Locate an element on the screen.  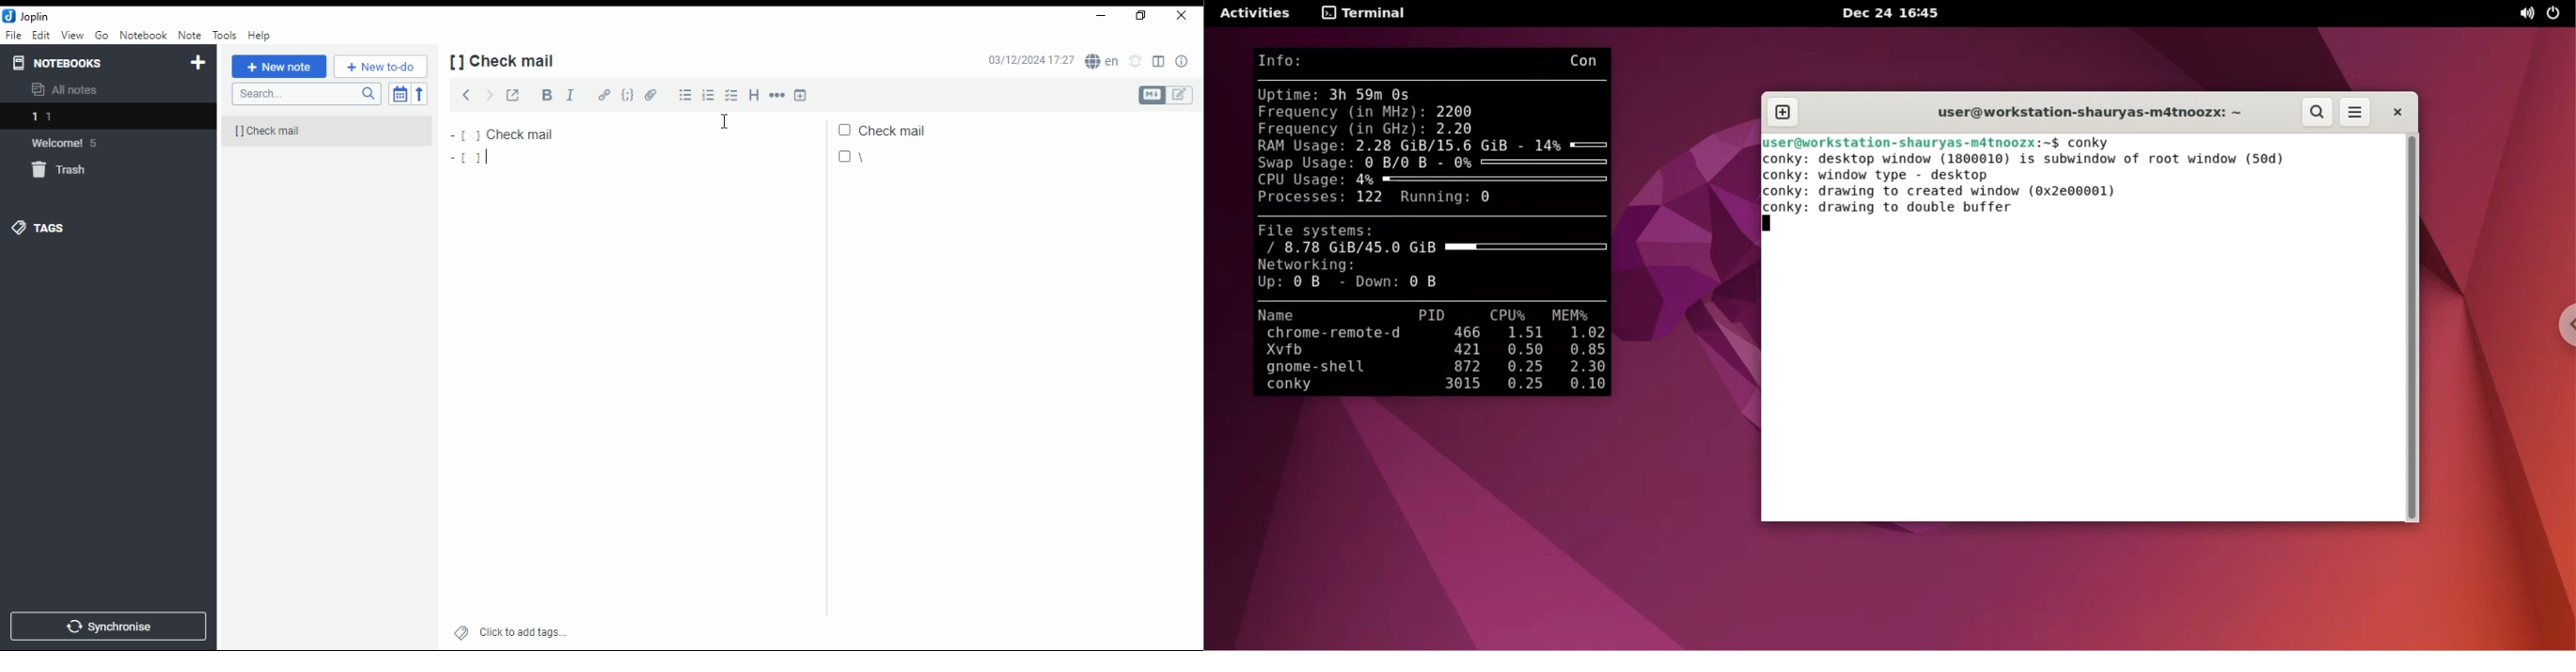
toggle editors is located at coordinates (1165, 96).